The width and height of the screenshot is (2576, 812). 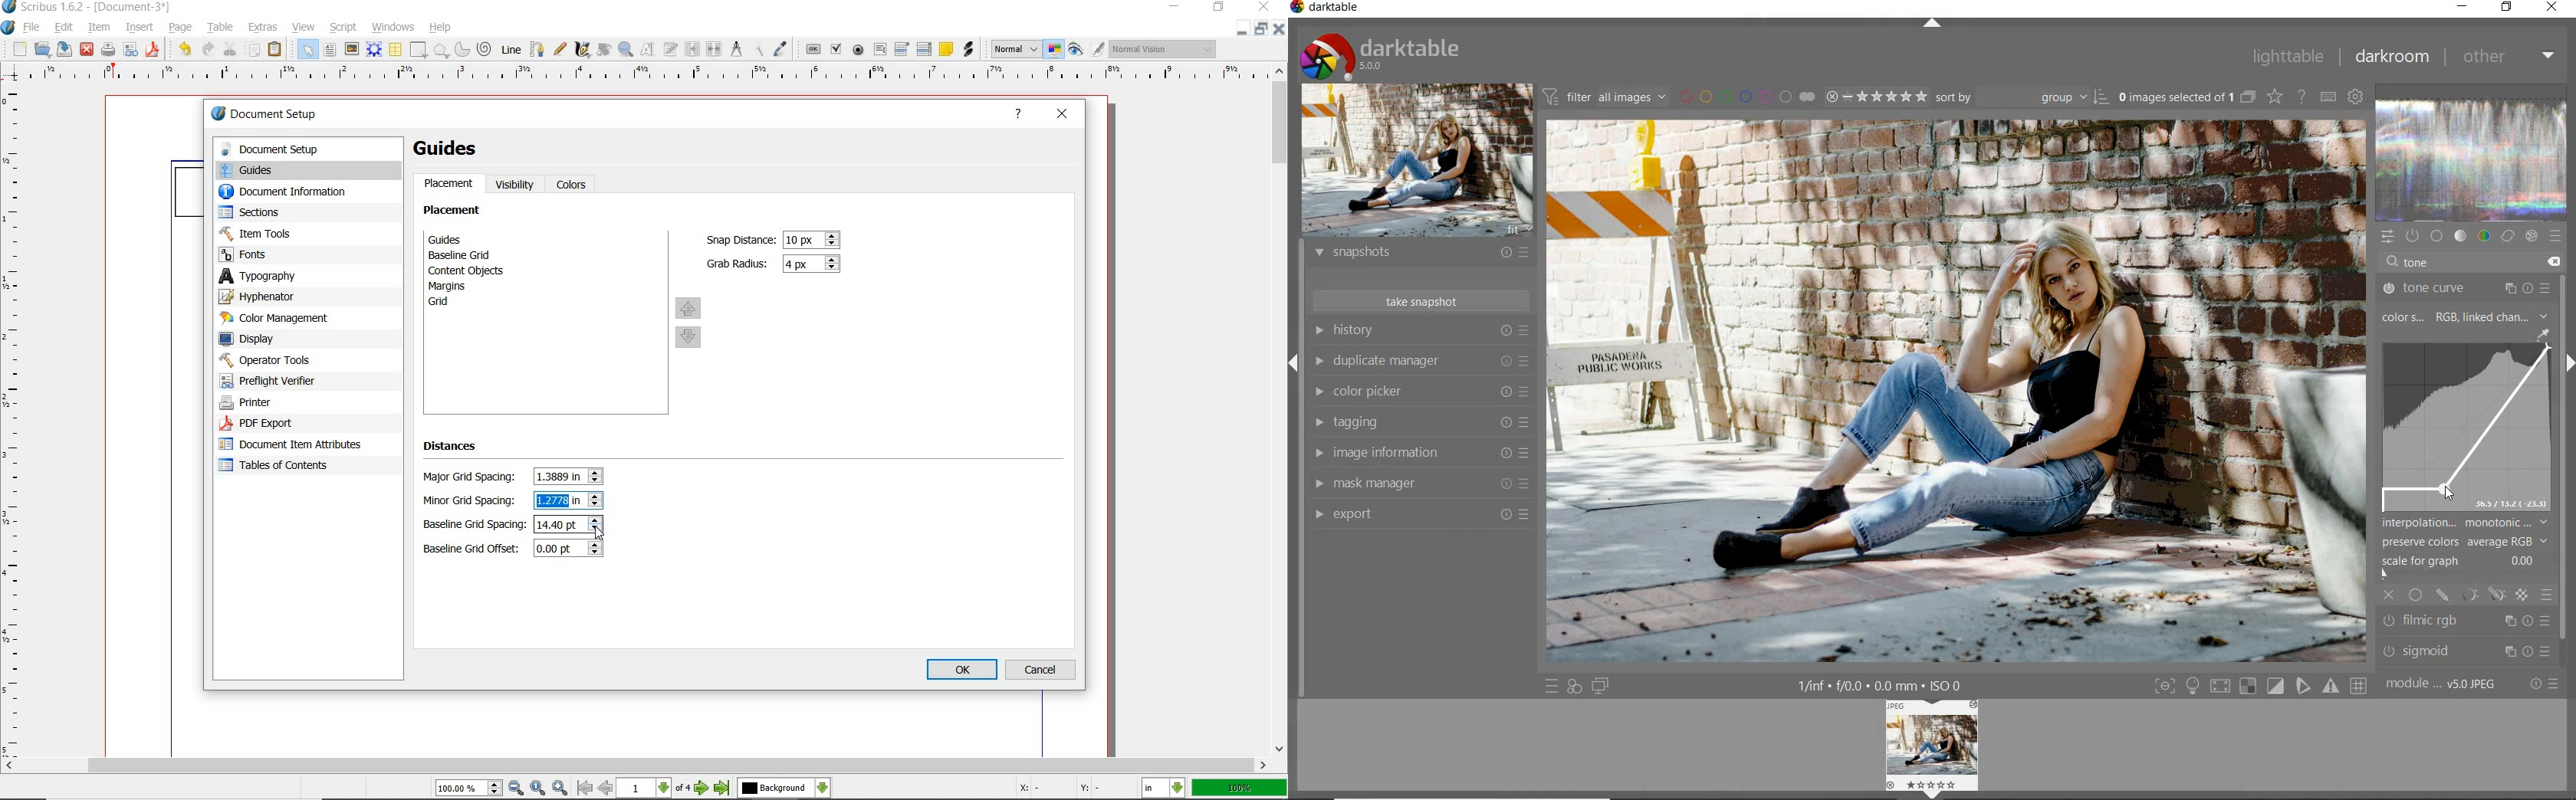 I want to click on document information, so click(x=298, y=193).